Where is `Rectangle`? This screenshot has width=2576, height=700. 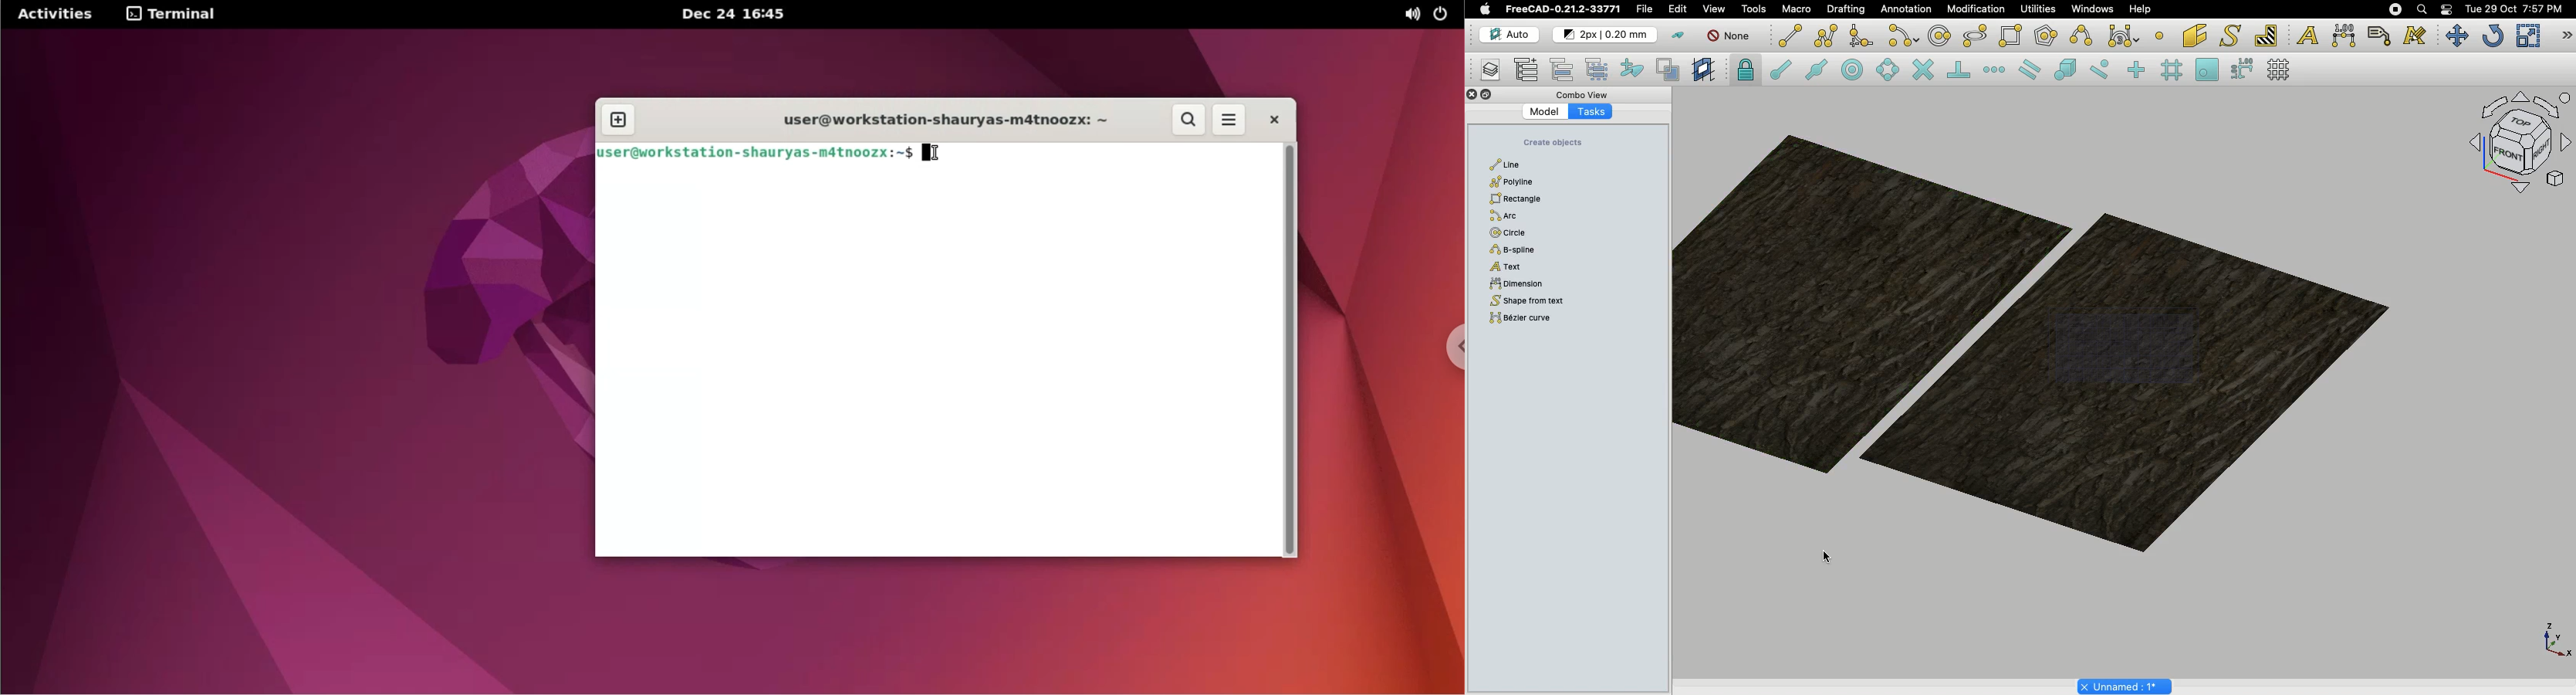
Rectangle is located at coordinates (2013, 36).